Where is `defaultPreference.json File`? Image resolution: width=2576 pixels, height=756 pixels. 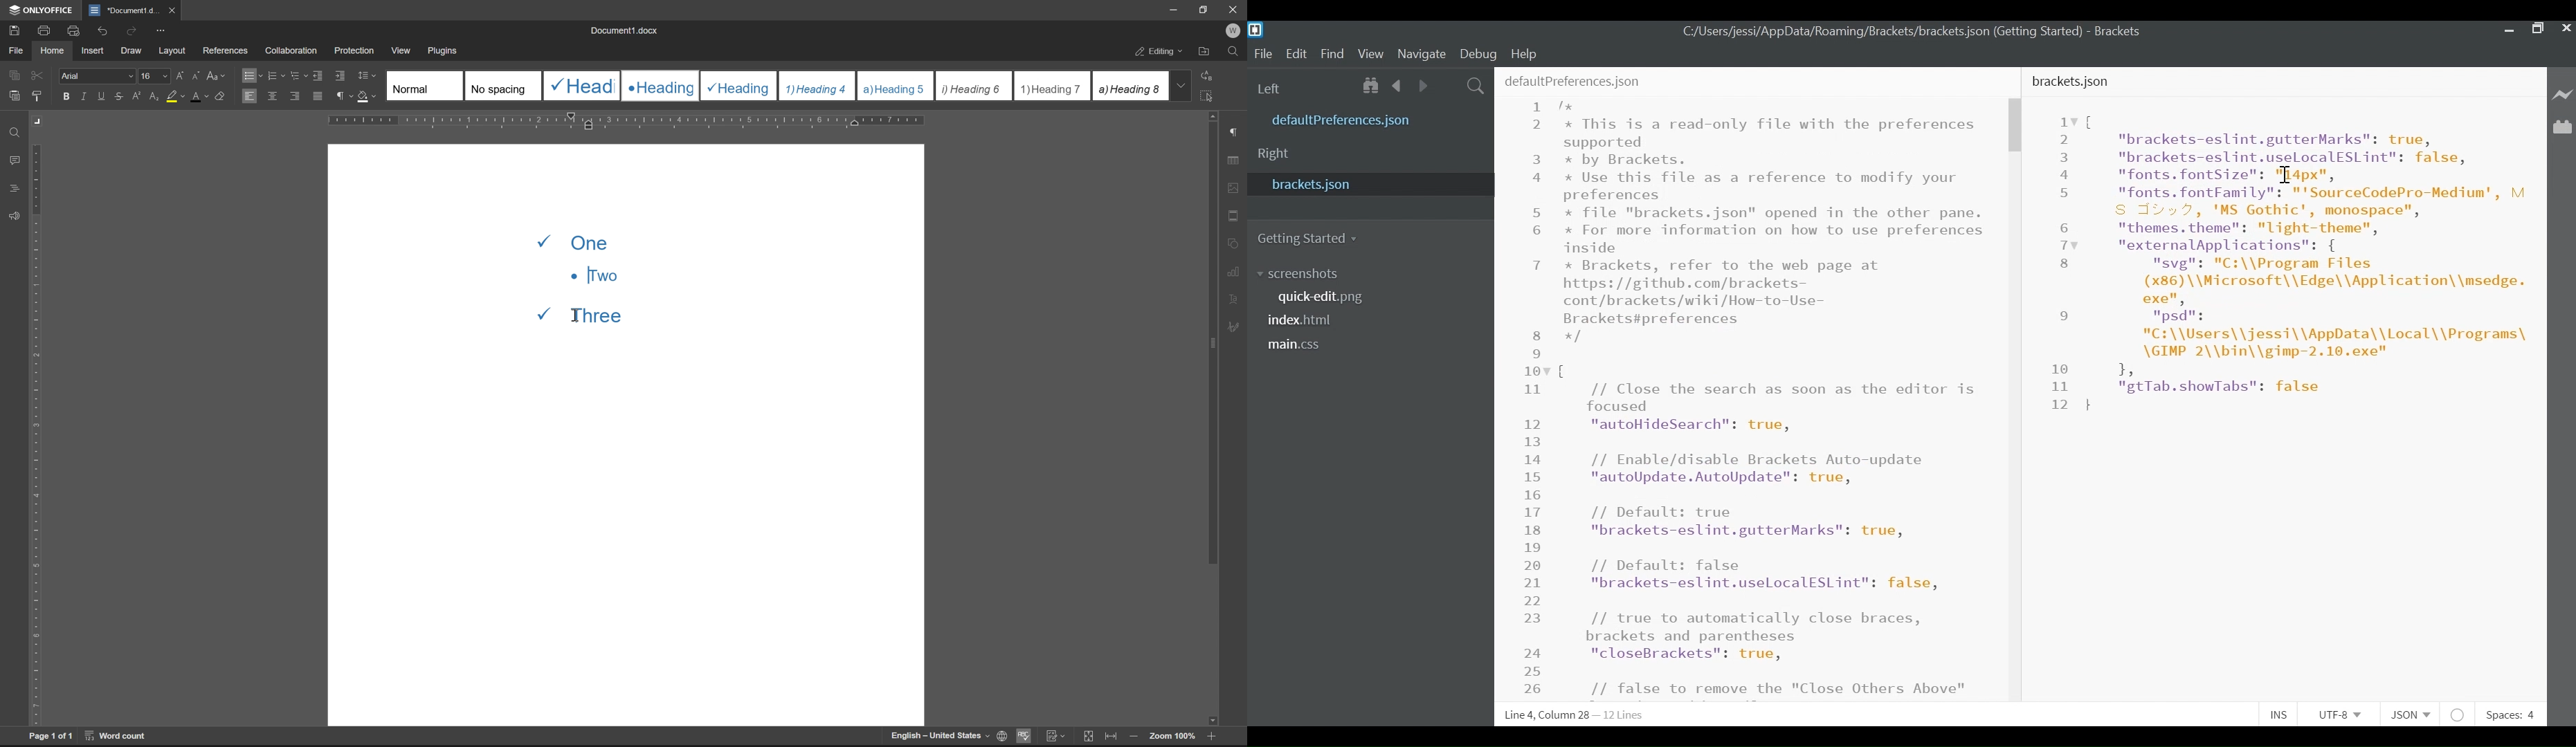
defaultPreference.json File is located at coordinates (1345, 121).